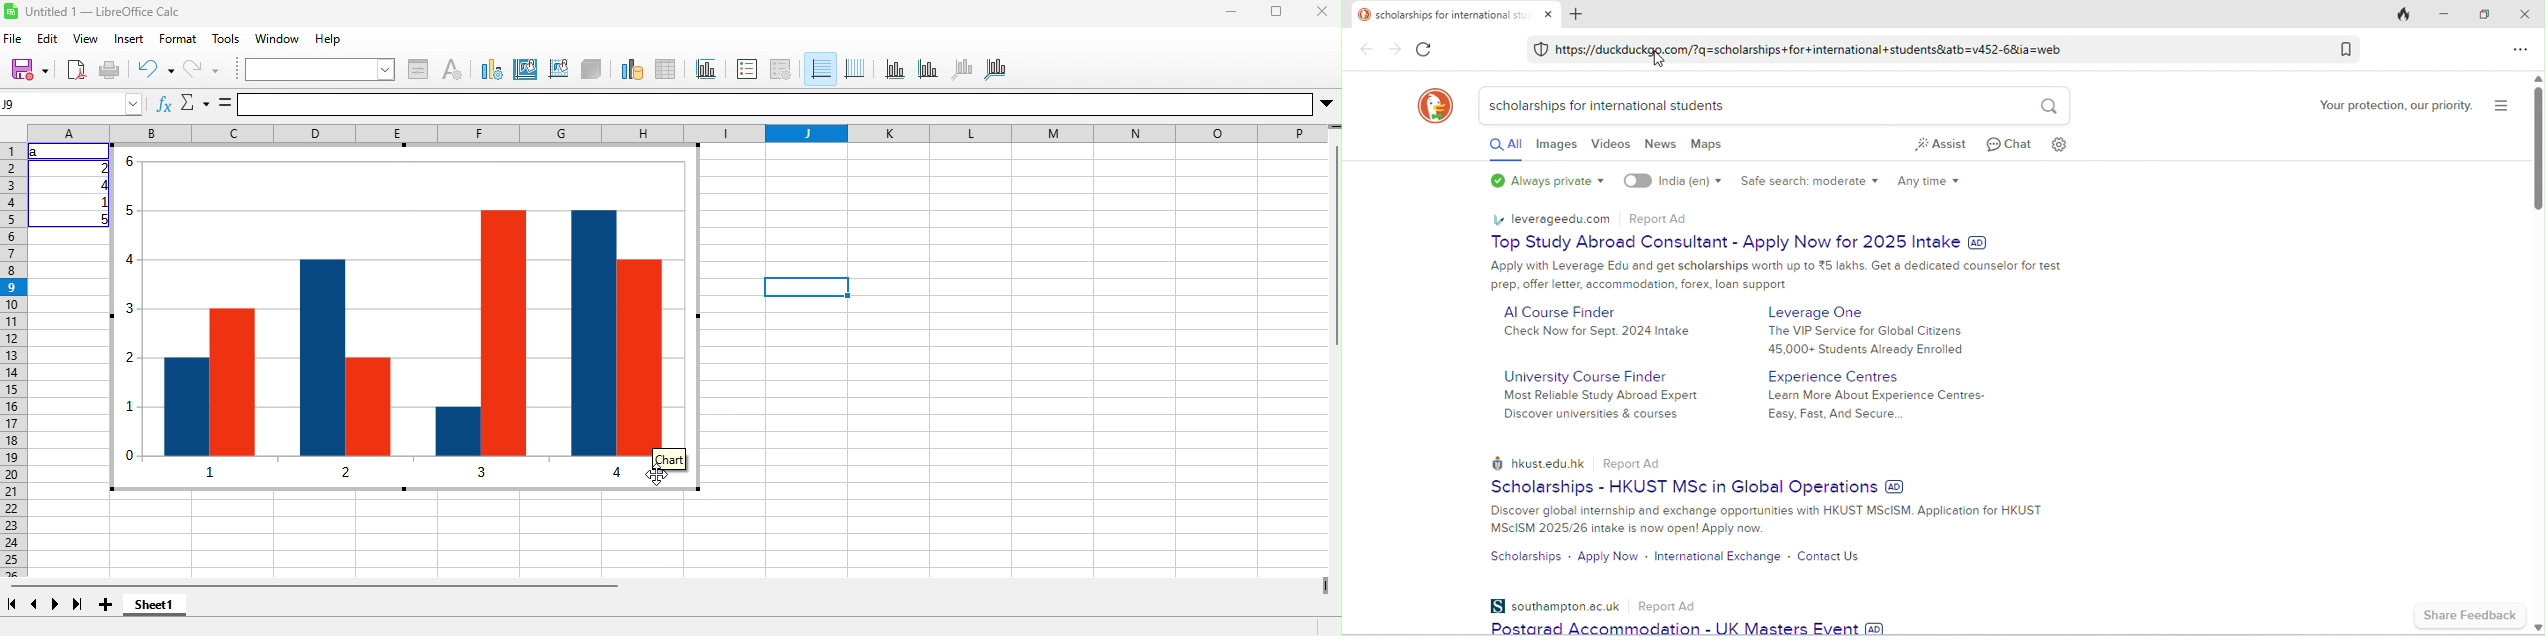 This screenshot has width=2548, height=644. Describe the element at coordinates (1232, 11) in the screenshot. I see `minimize` at that location.